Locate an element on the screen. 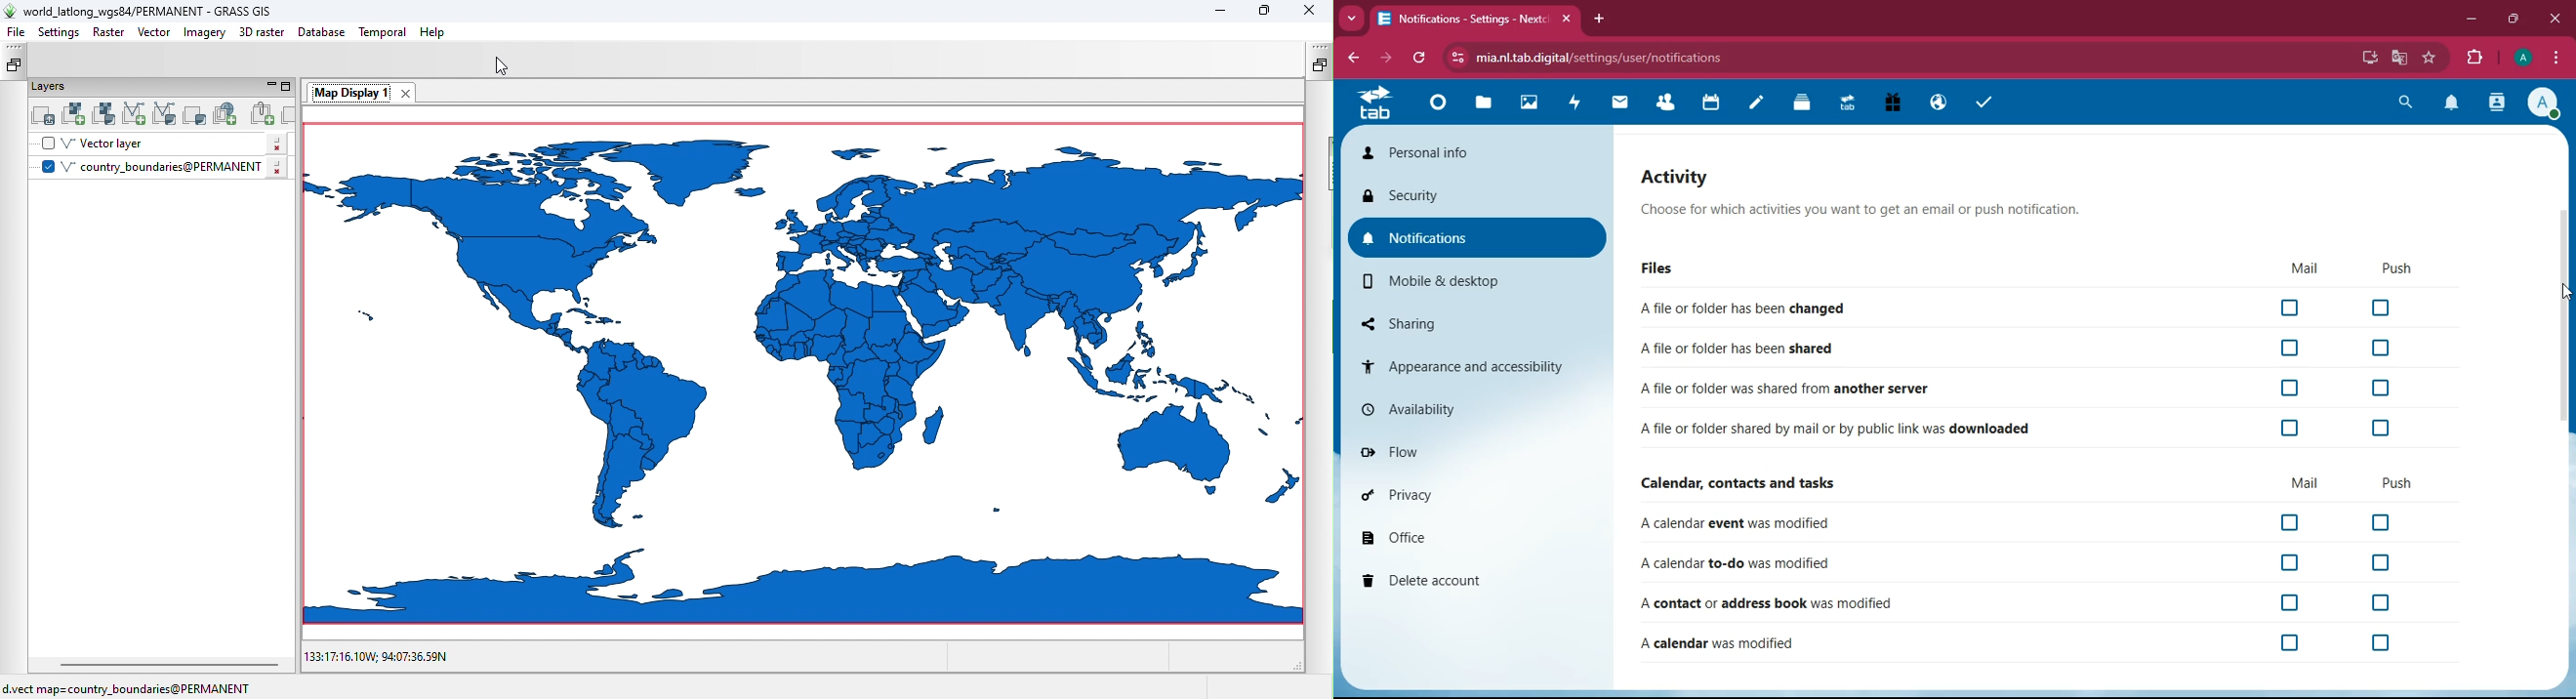 This screenshot has height=700, width=2576. flow is located at coordinates (1478, 453).